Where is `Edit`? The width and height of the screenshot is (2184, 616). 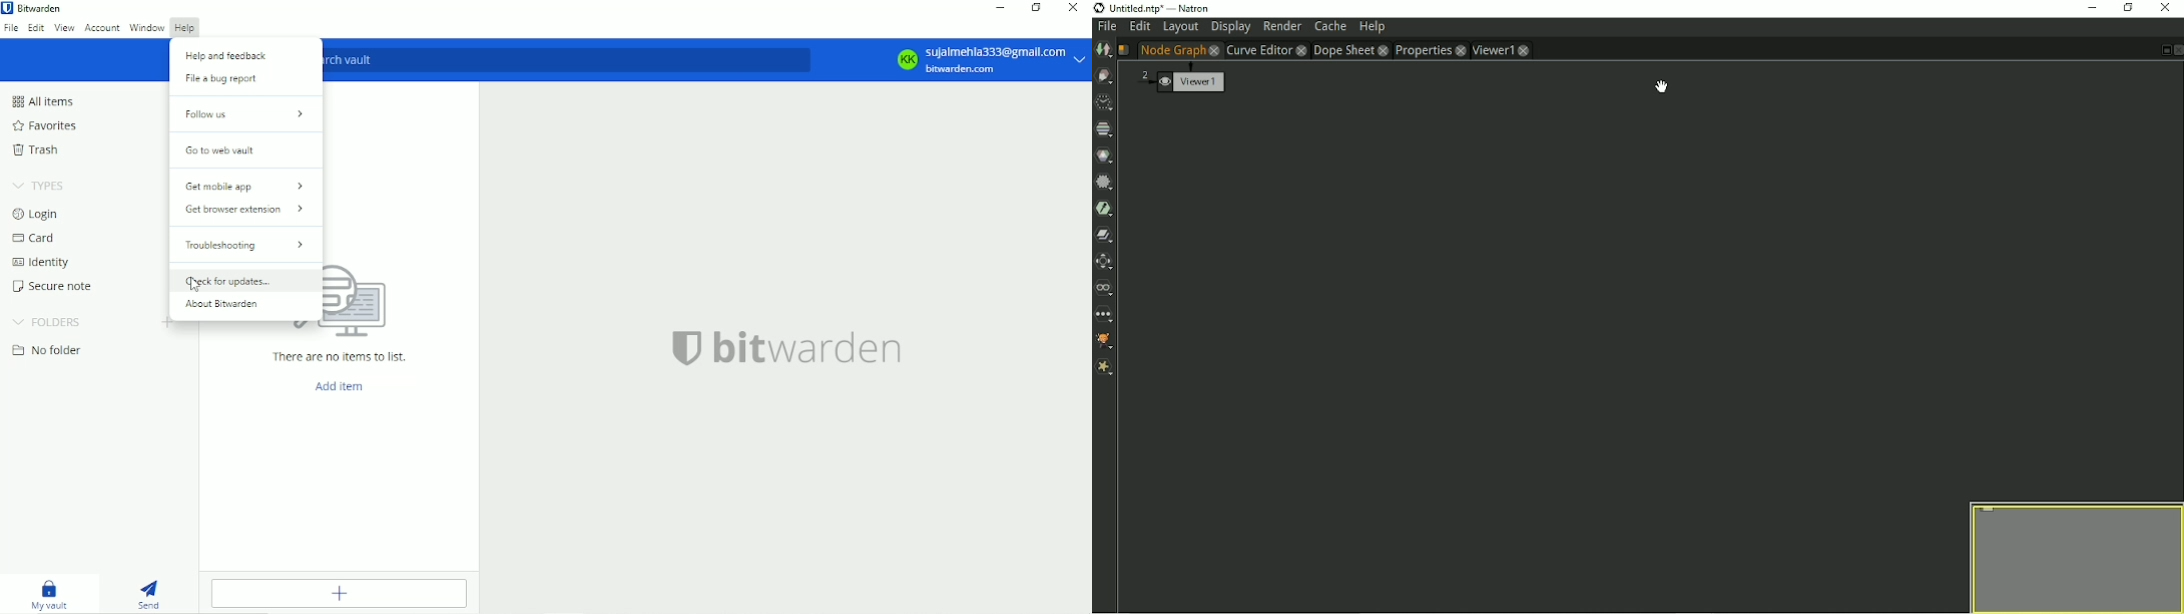
Edit is located at coordinates (36, 29).